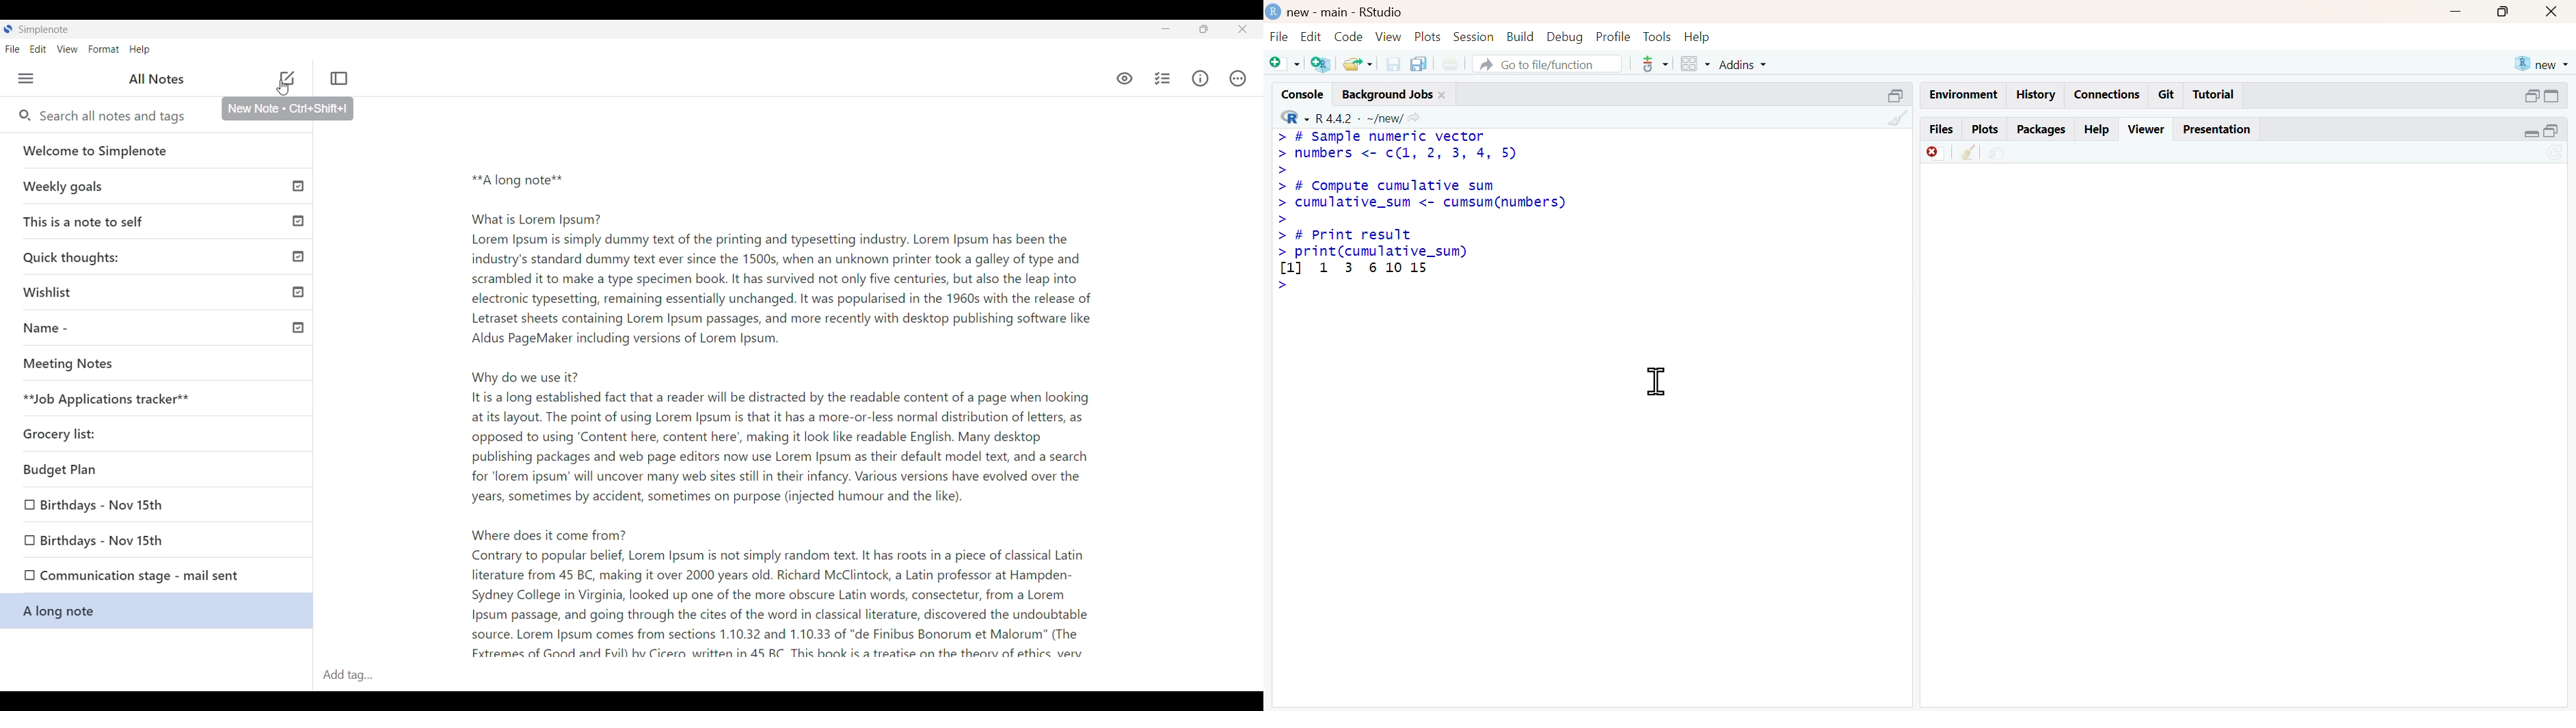 The image size is (2576, 728). Describe the element at coordinates (2148, 128) in the screenshot. I see `Viewer` at that location.